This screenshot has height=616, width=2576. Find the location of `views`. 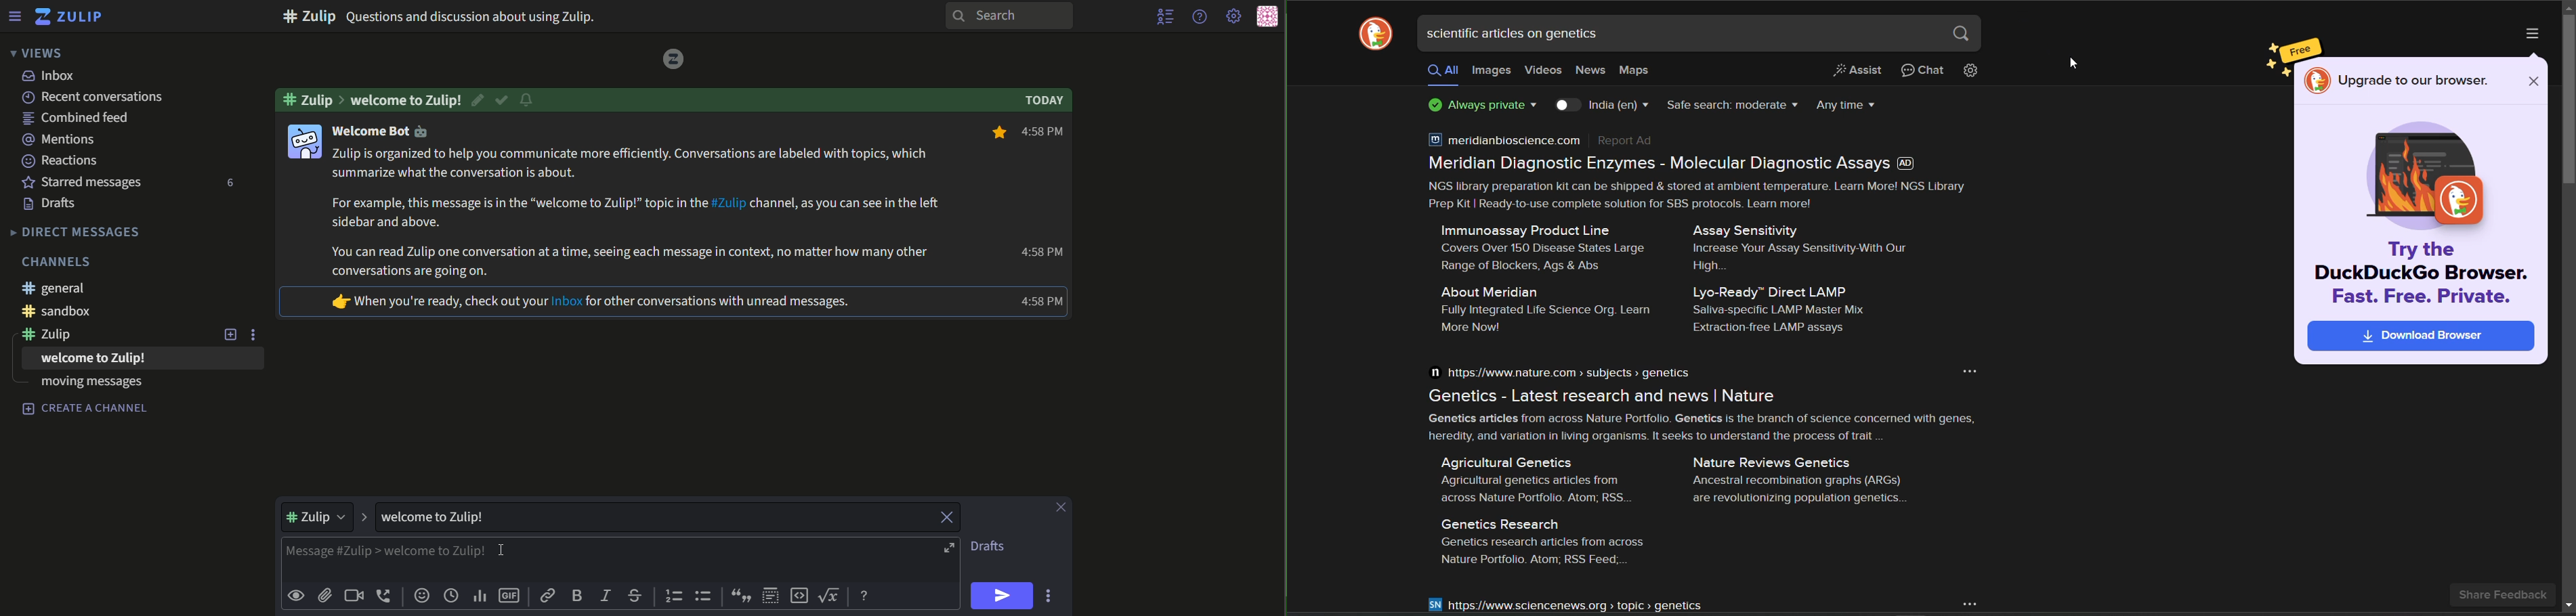

views is located at coordinates (35, 53).